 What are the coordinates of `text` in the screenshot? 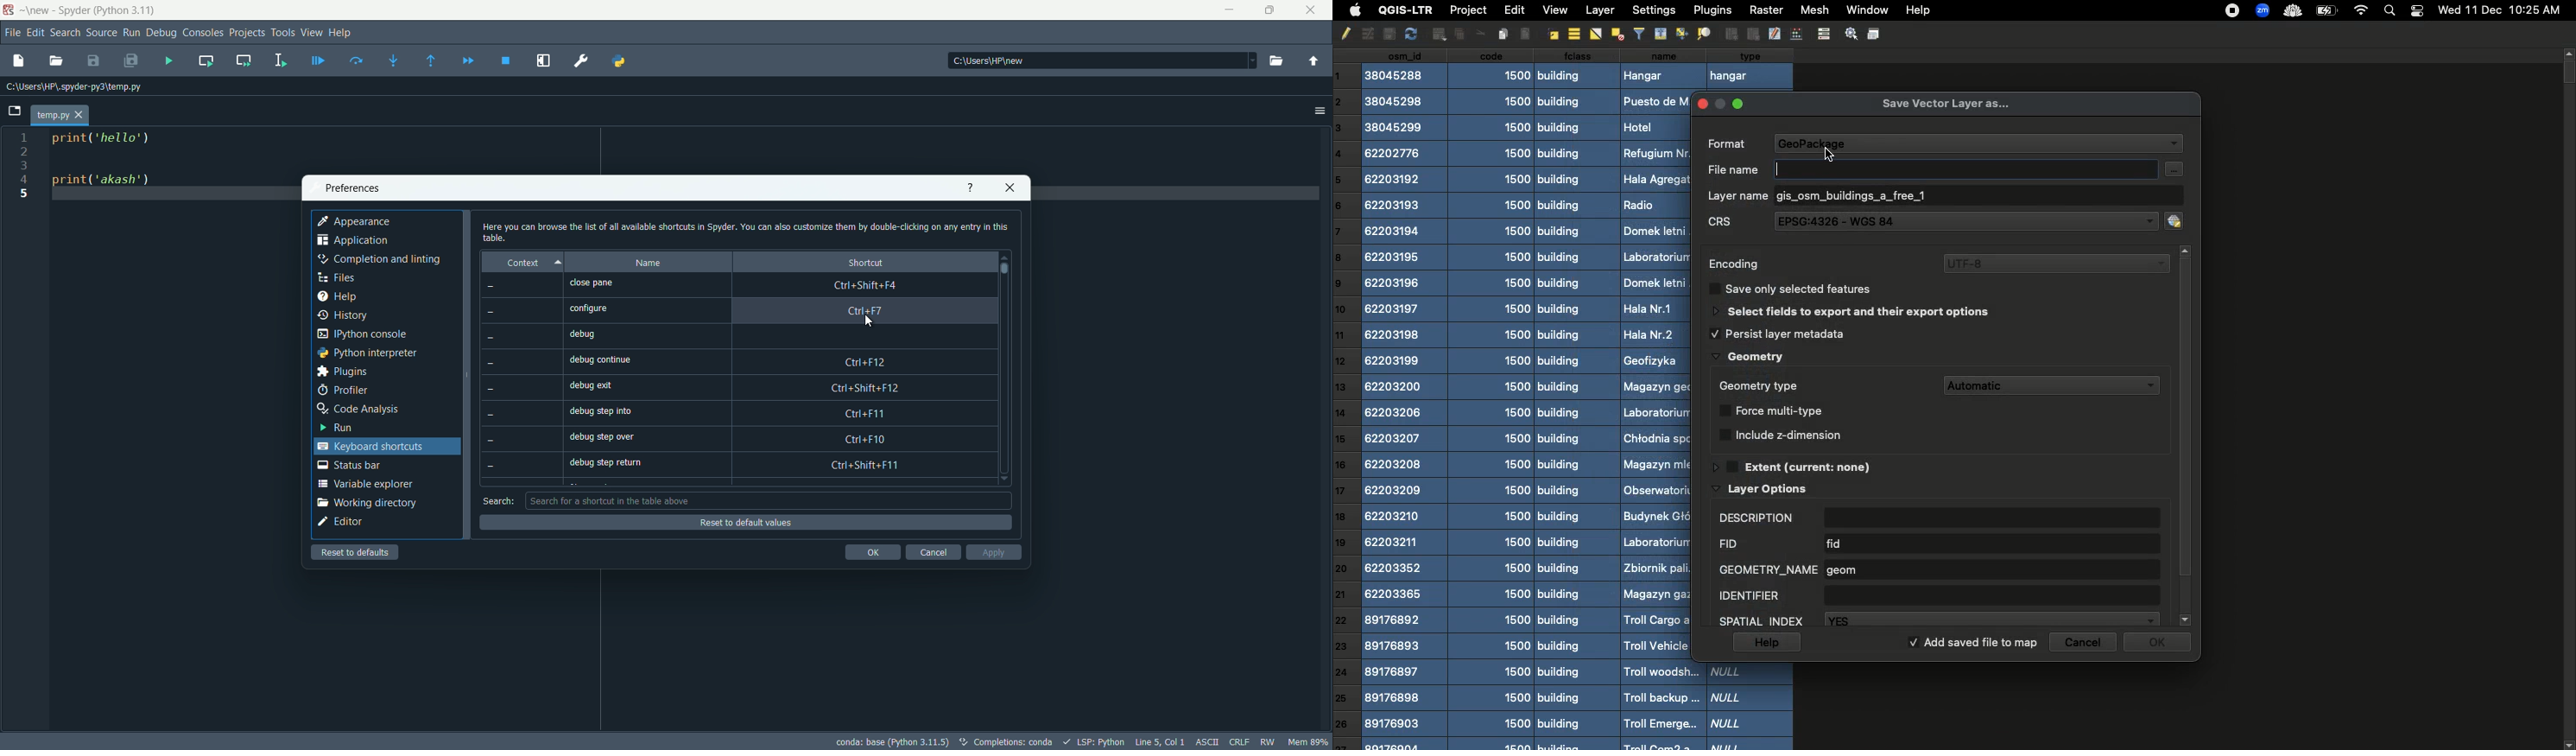 It's located at (1013, 742).